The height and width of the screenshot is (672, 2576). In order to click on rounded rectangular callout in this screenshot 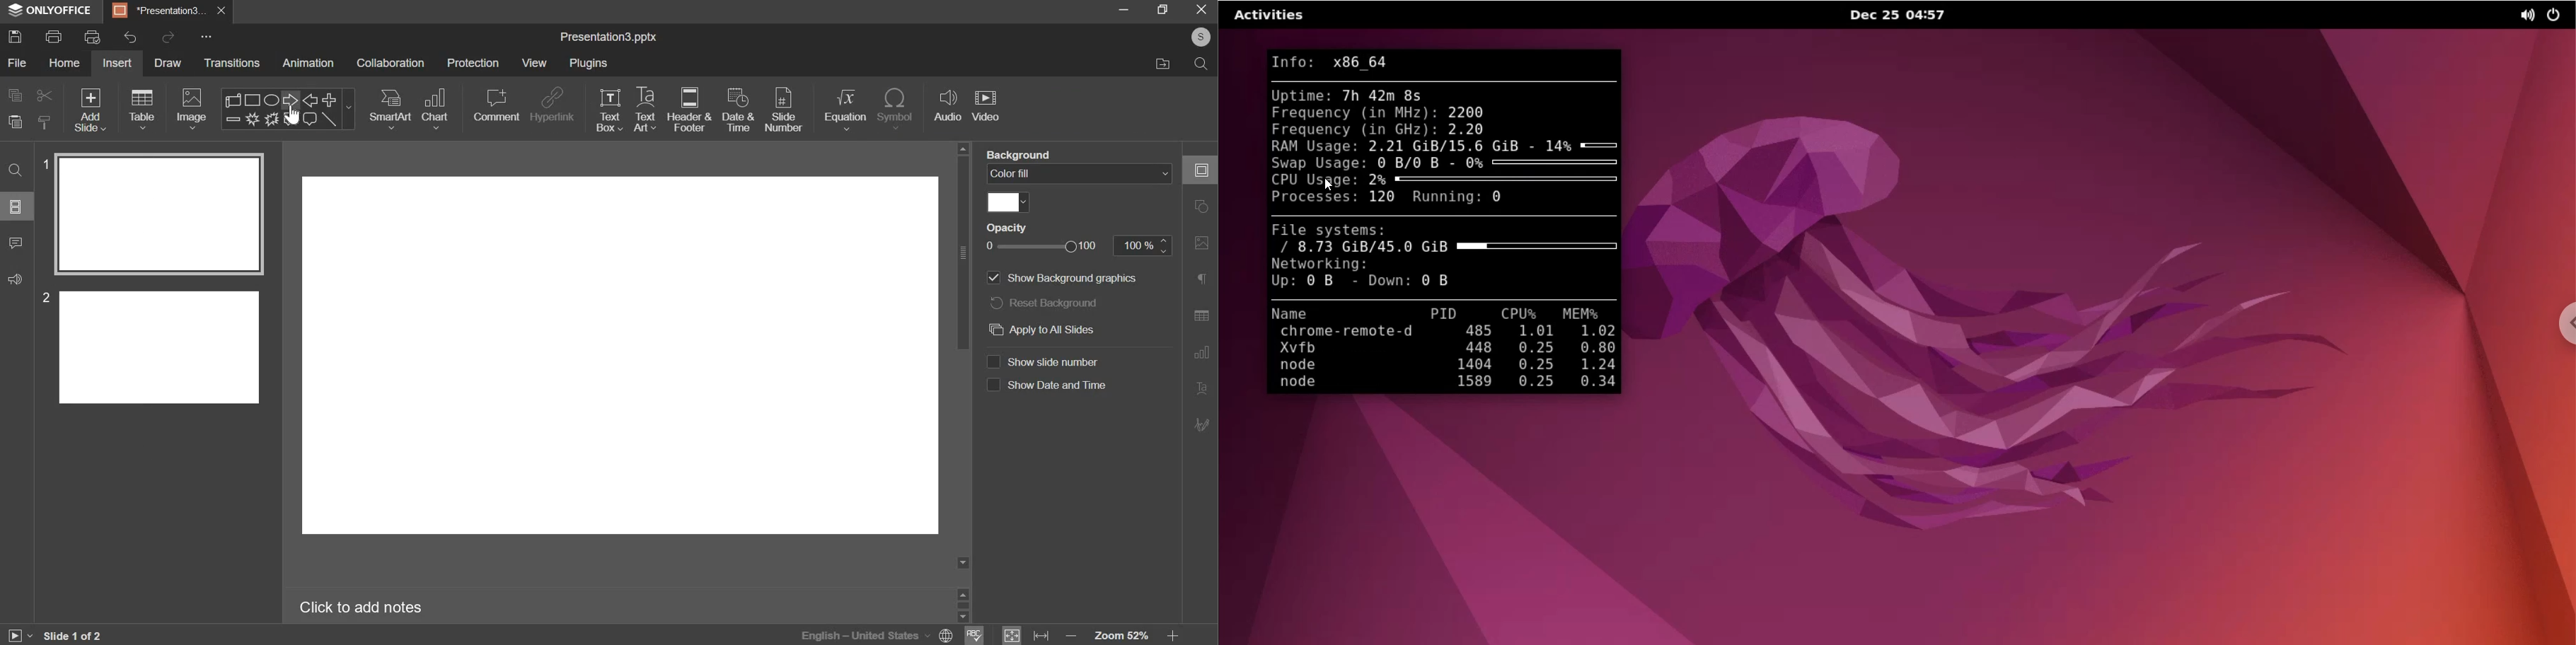, I will do `click(309, 121)`.